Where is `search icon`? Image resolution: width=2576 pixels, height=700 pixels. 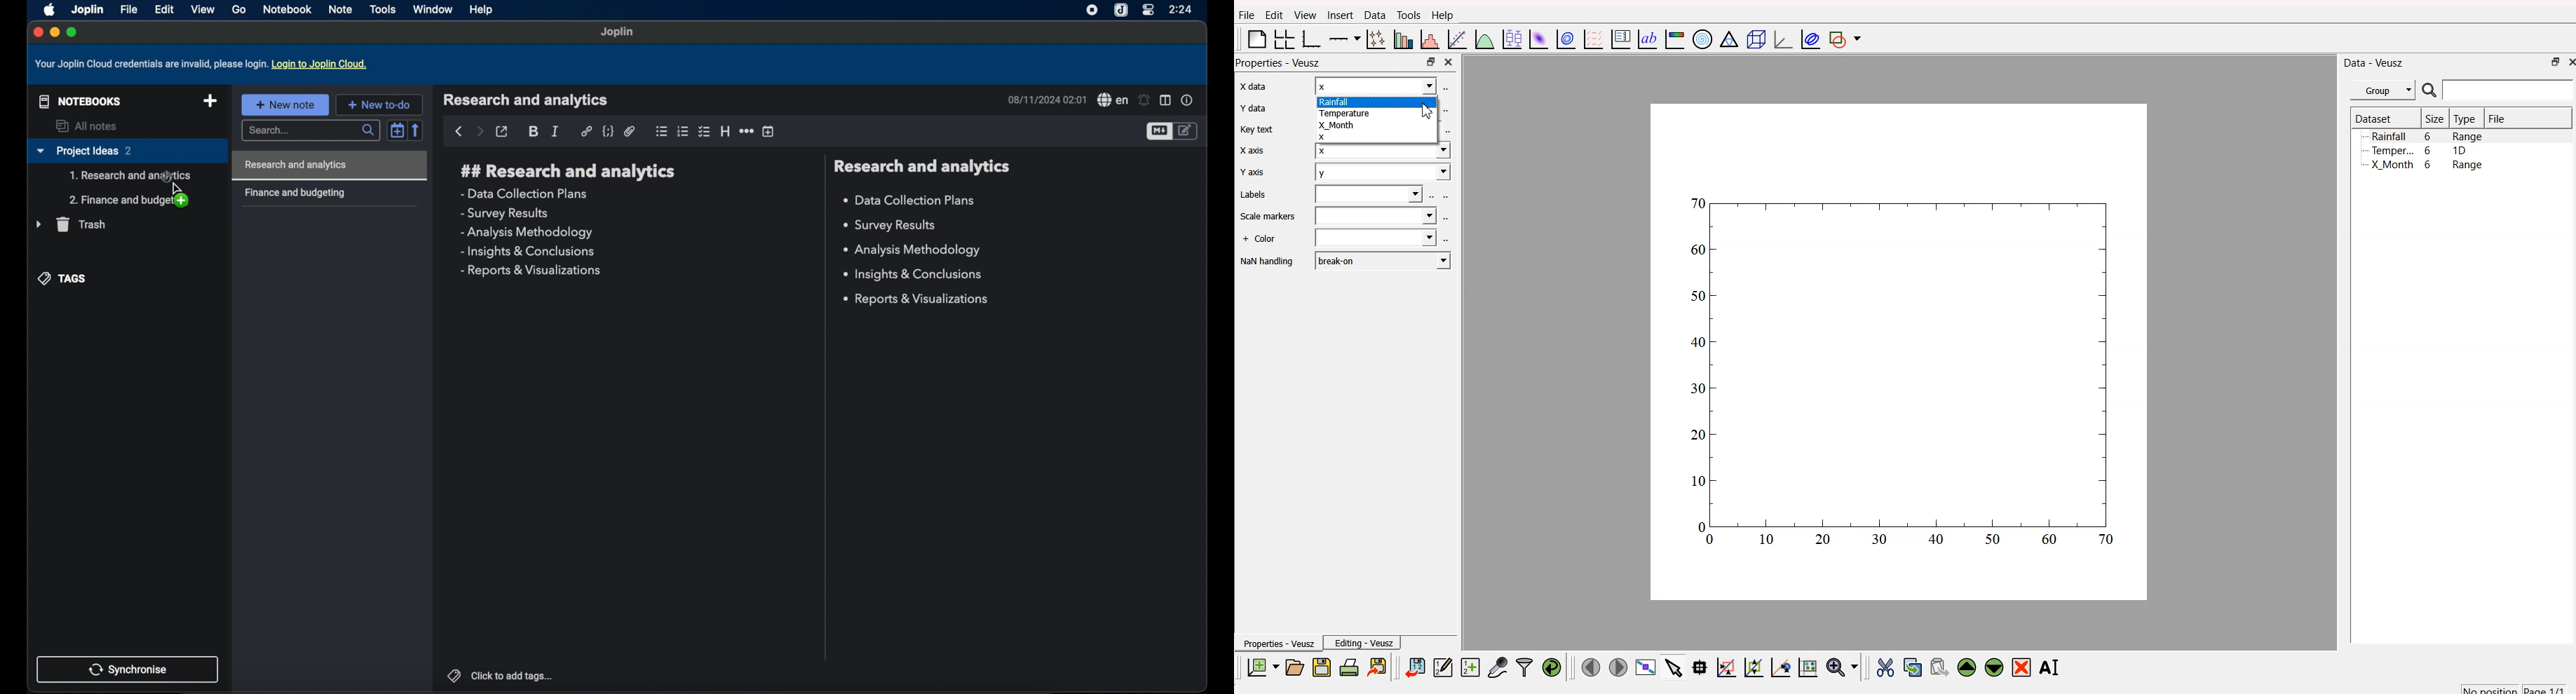 search icon is located at coordinates (2429, 90).